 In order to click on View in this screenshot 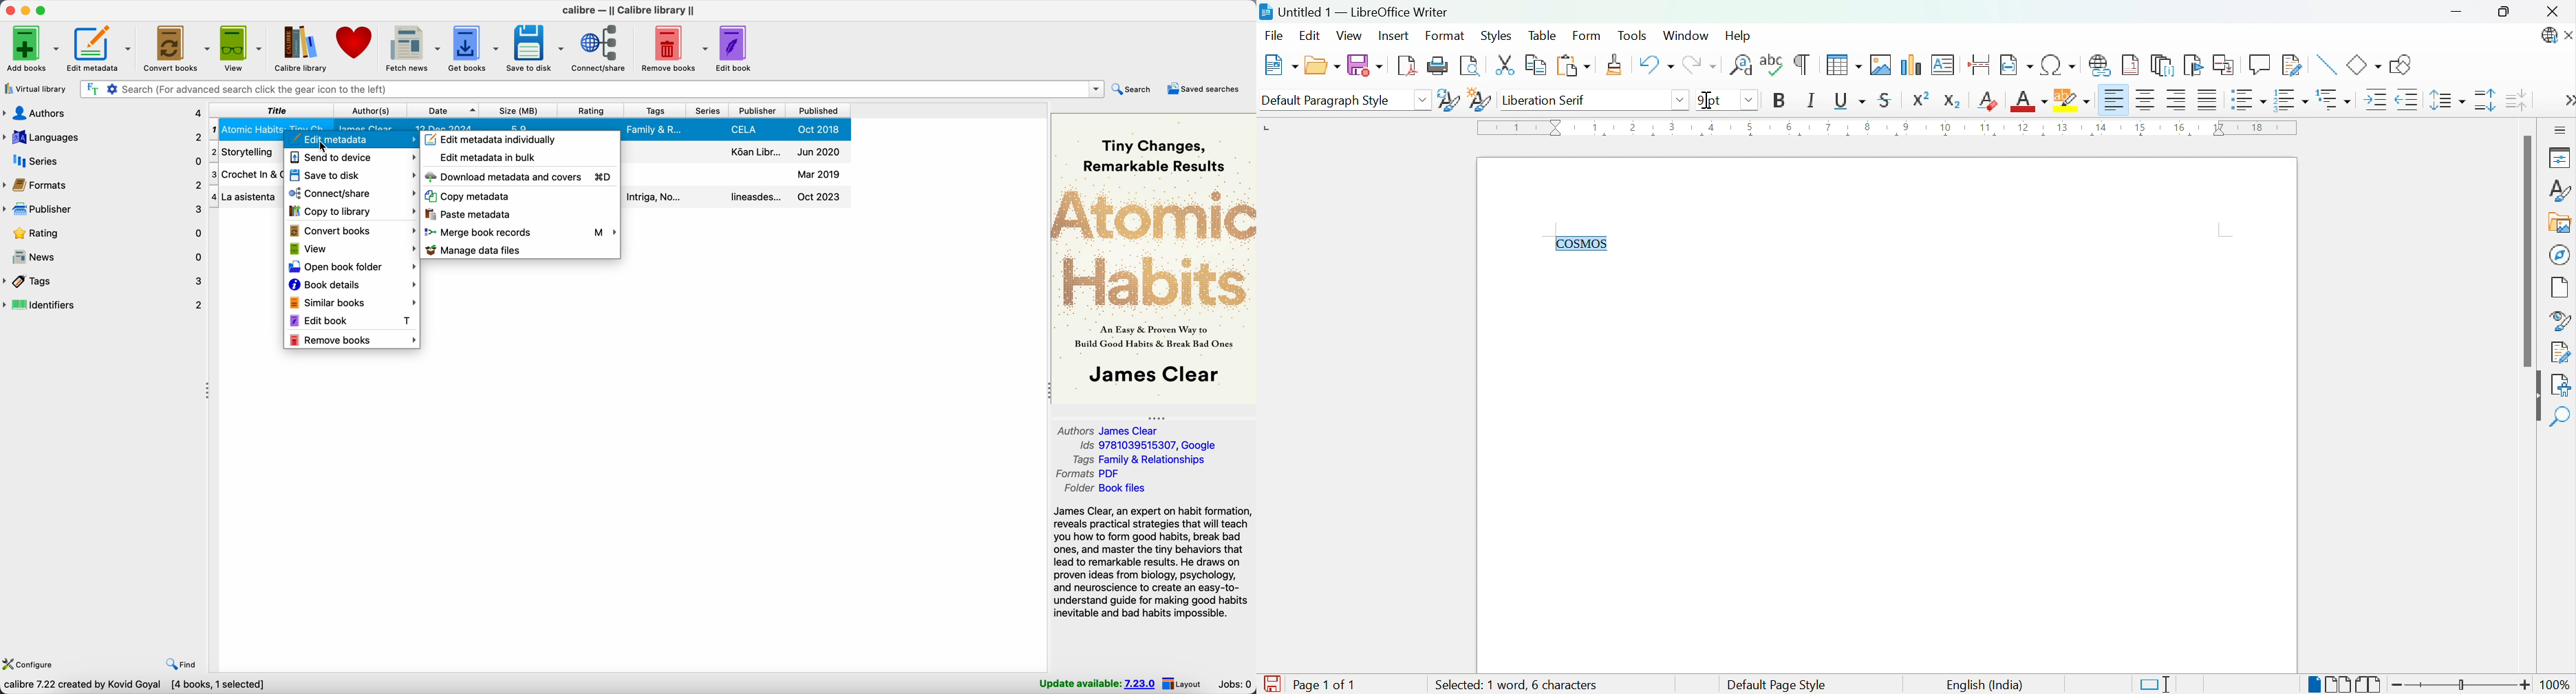, I will do `click(1350, 36)`.